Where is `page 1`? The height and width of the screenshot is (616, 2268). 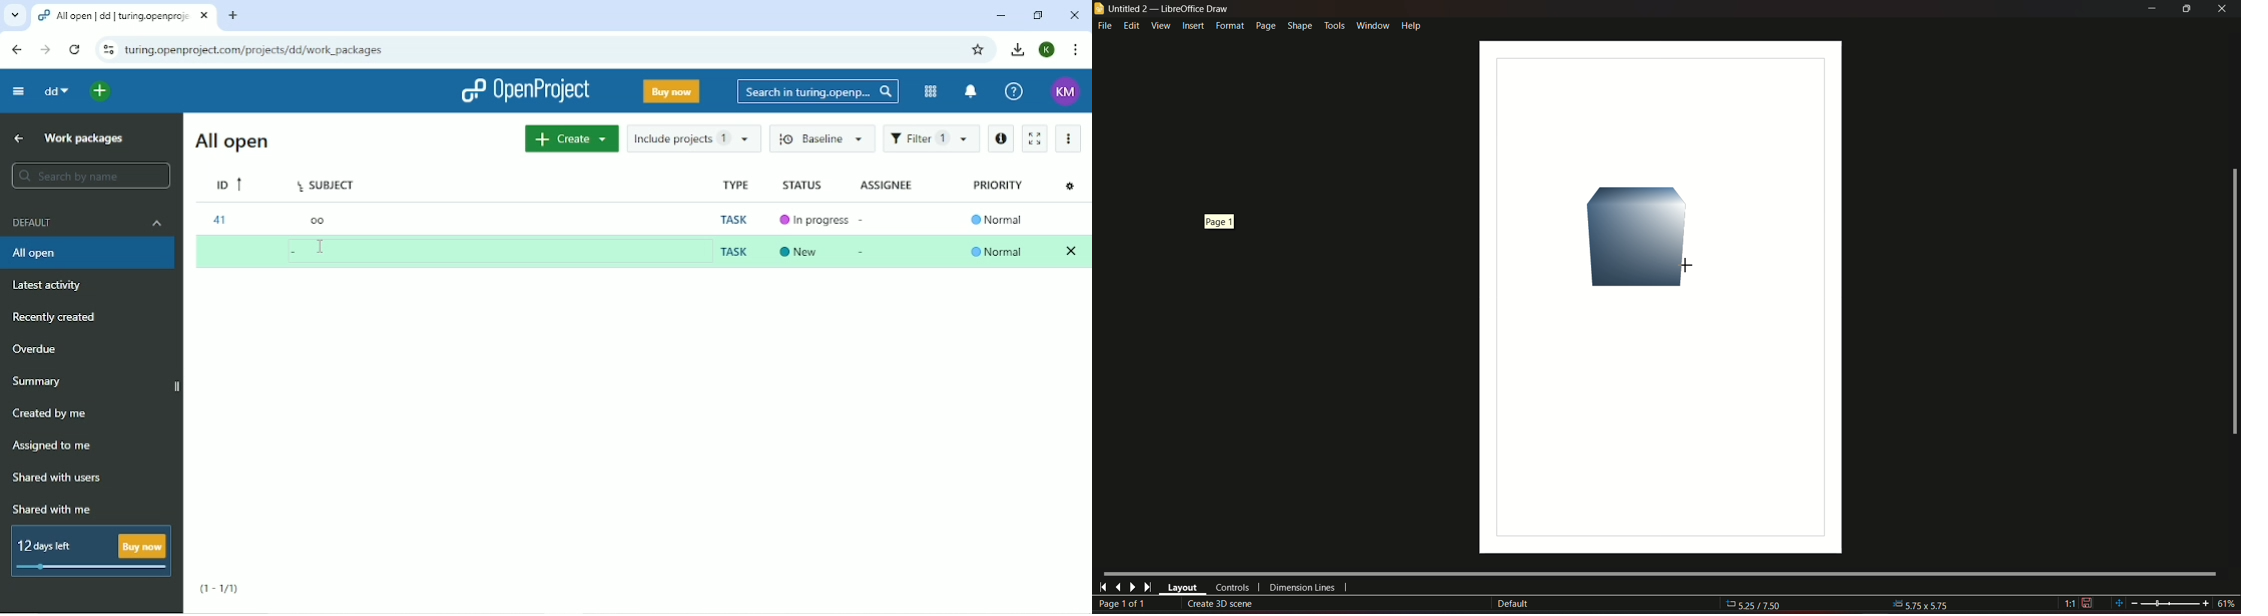
page 1 is located at coordinates (1220, 224).